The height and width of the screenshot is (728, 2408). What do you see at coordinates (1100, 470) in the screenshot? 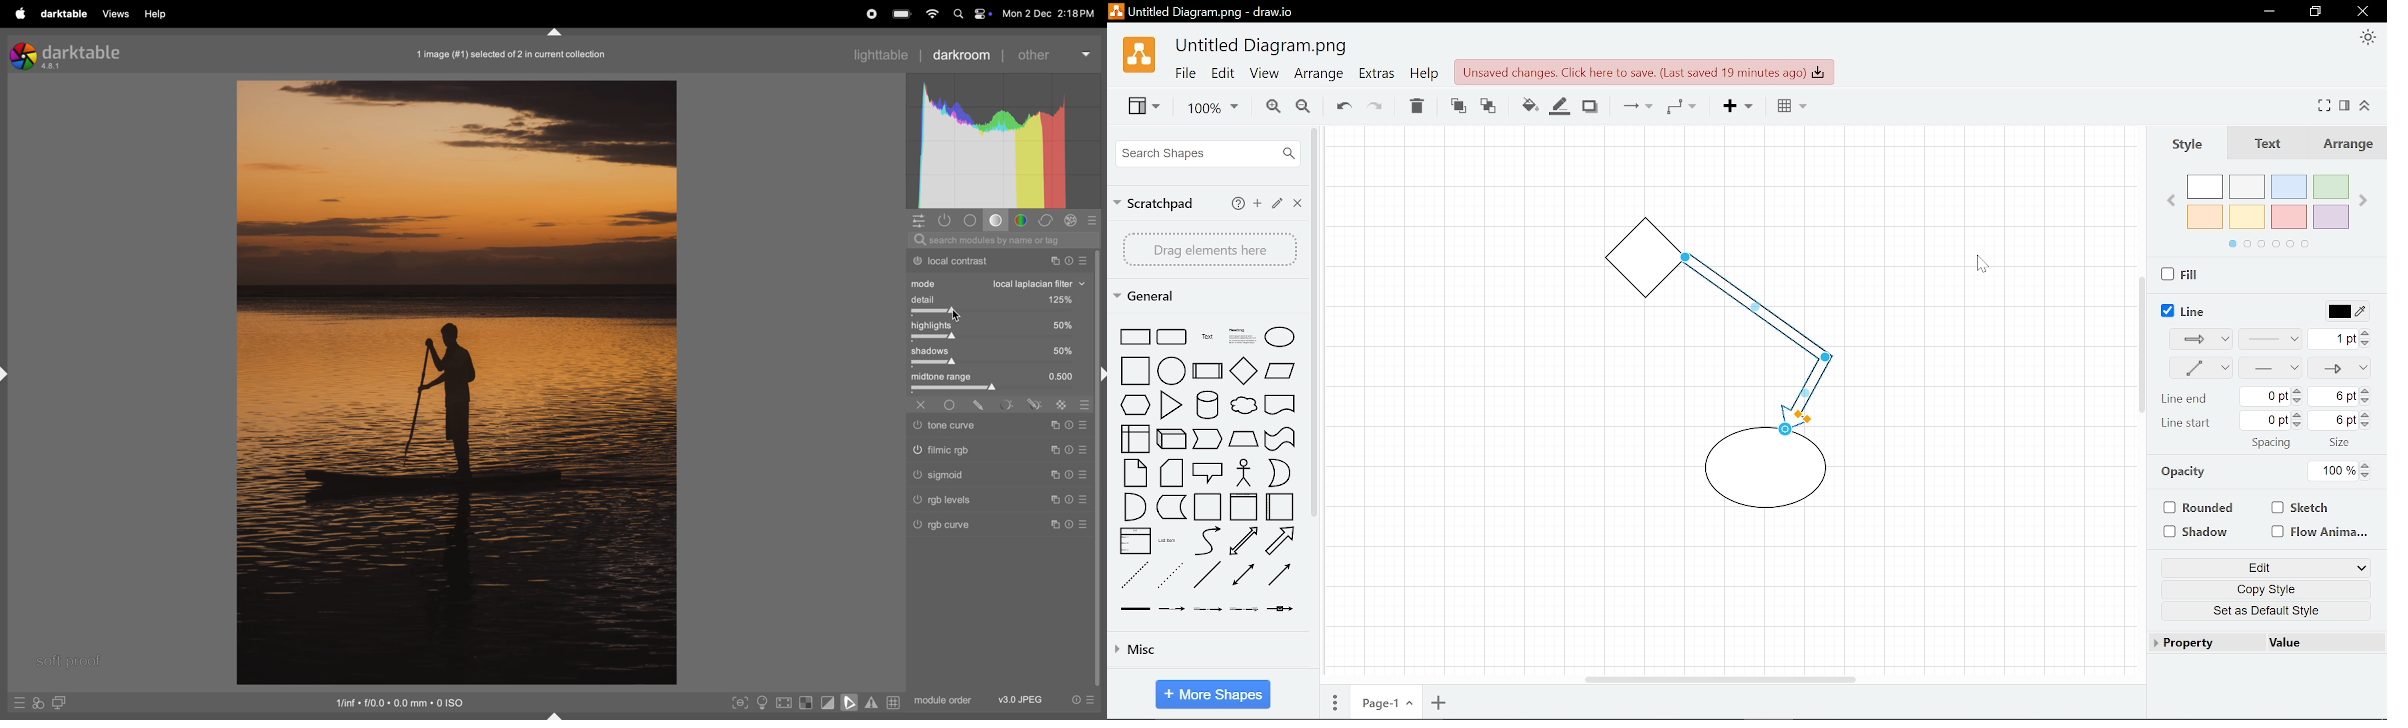
I see `task bar ` at bounding box center [1100, 470].